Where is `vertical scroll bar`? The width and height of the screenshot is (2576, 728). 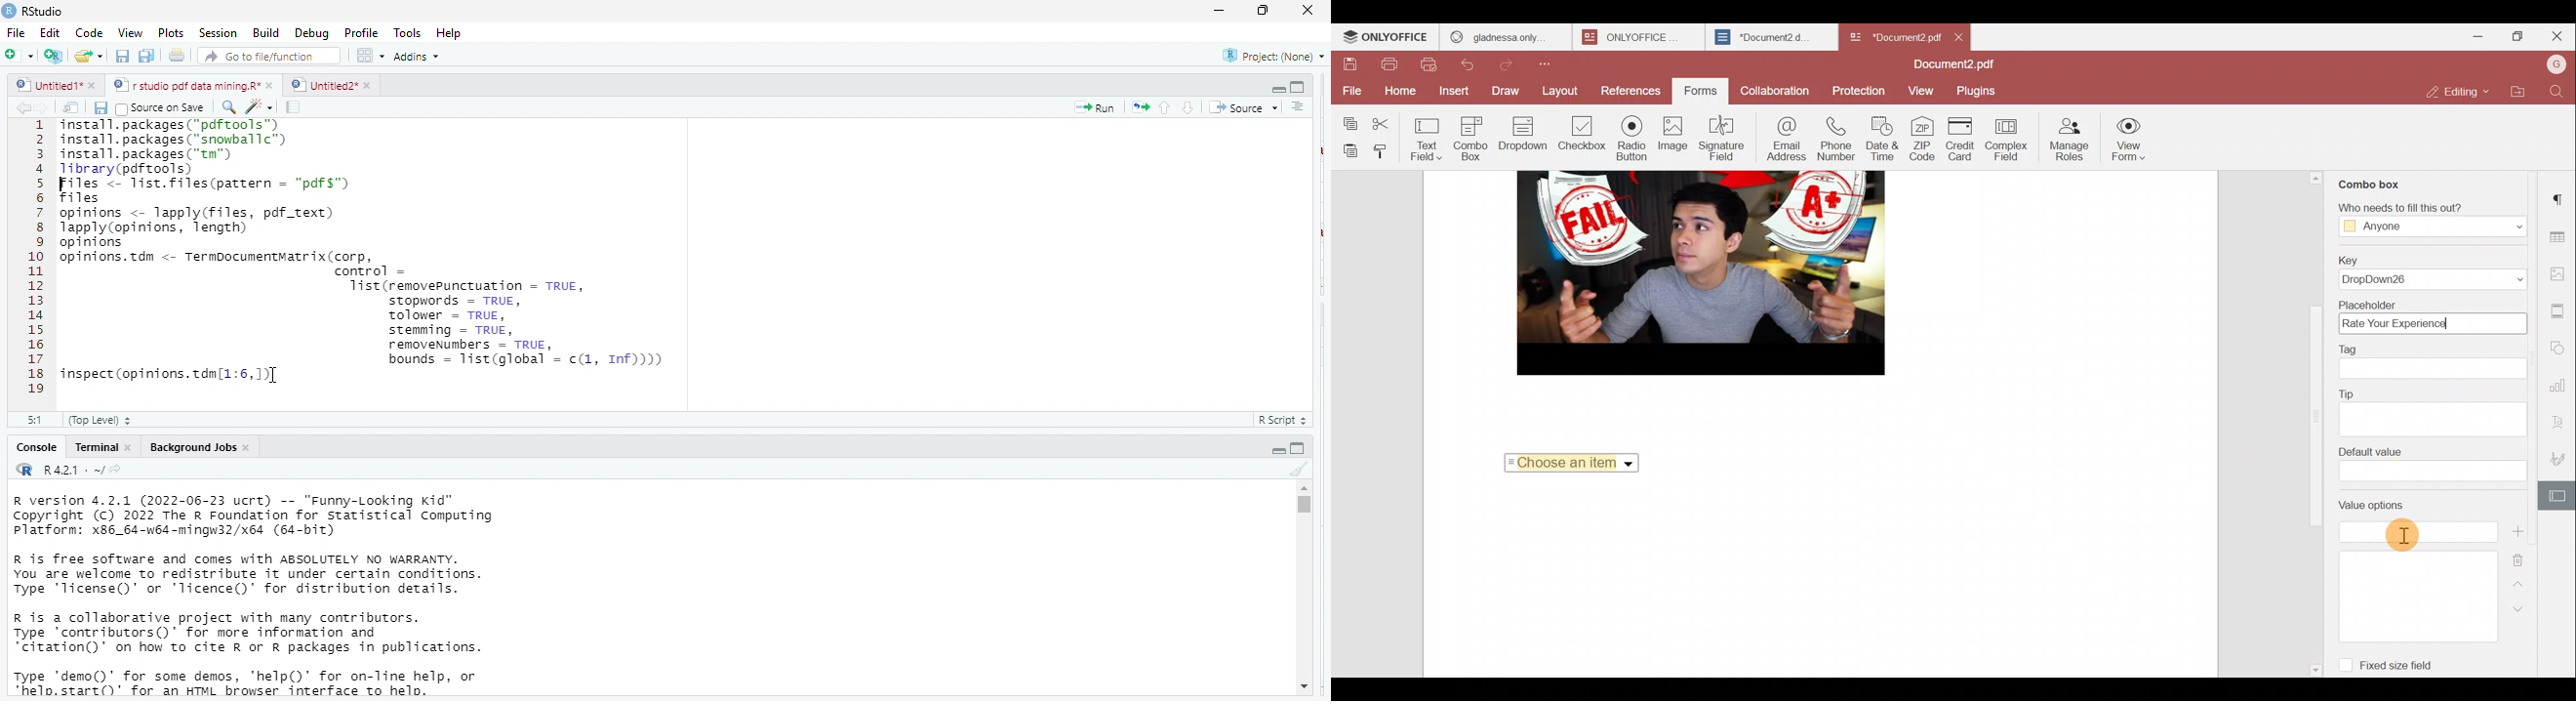
vertical scroll bar is located at coordinates (1303, 588).